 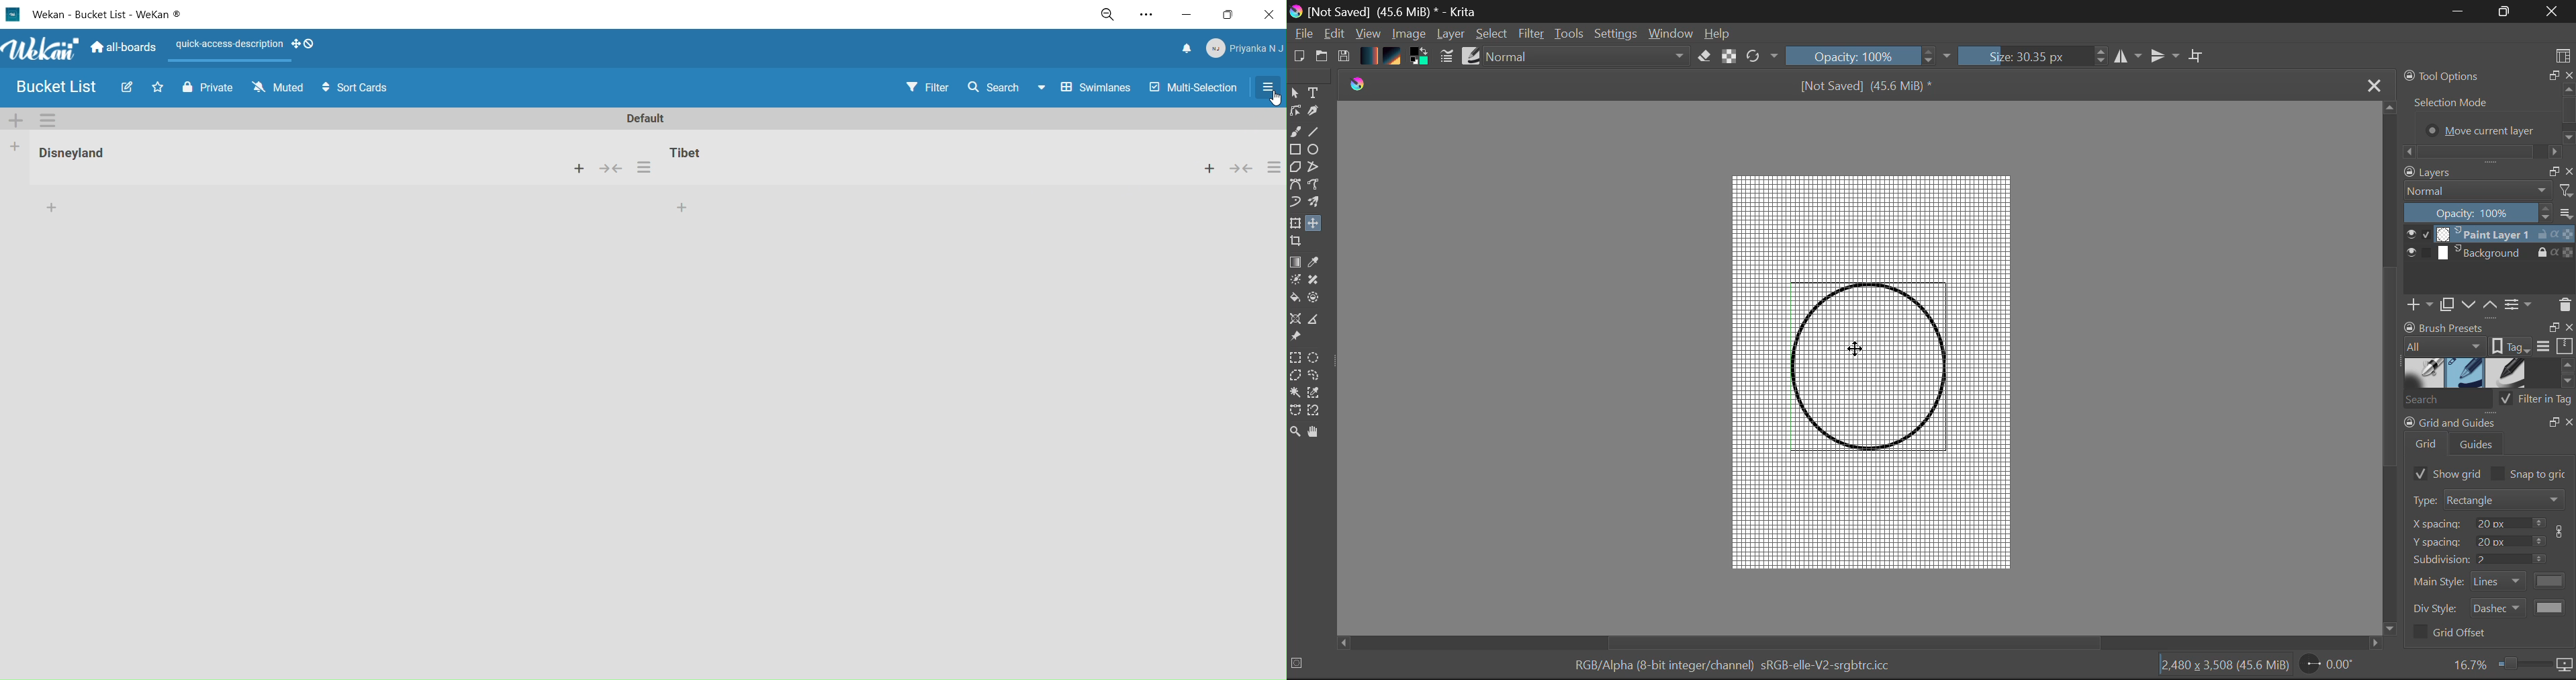 What do you see at coordinates (1861, 642) in the screenshot?
I see `Scroll Bar` at bounding box center [1861, 642].